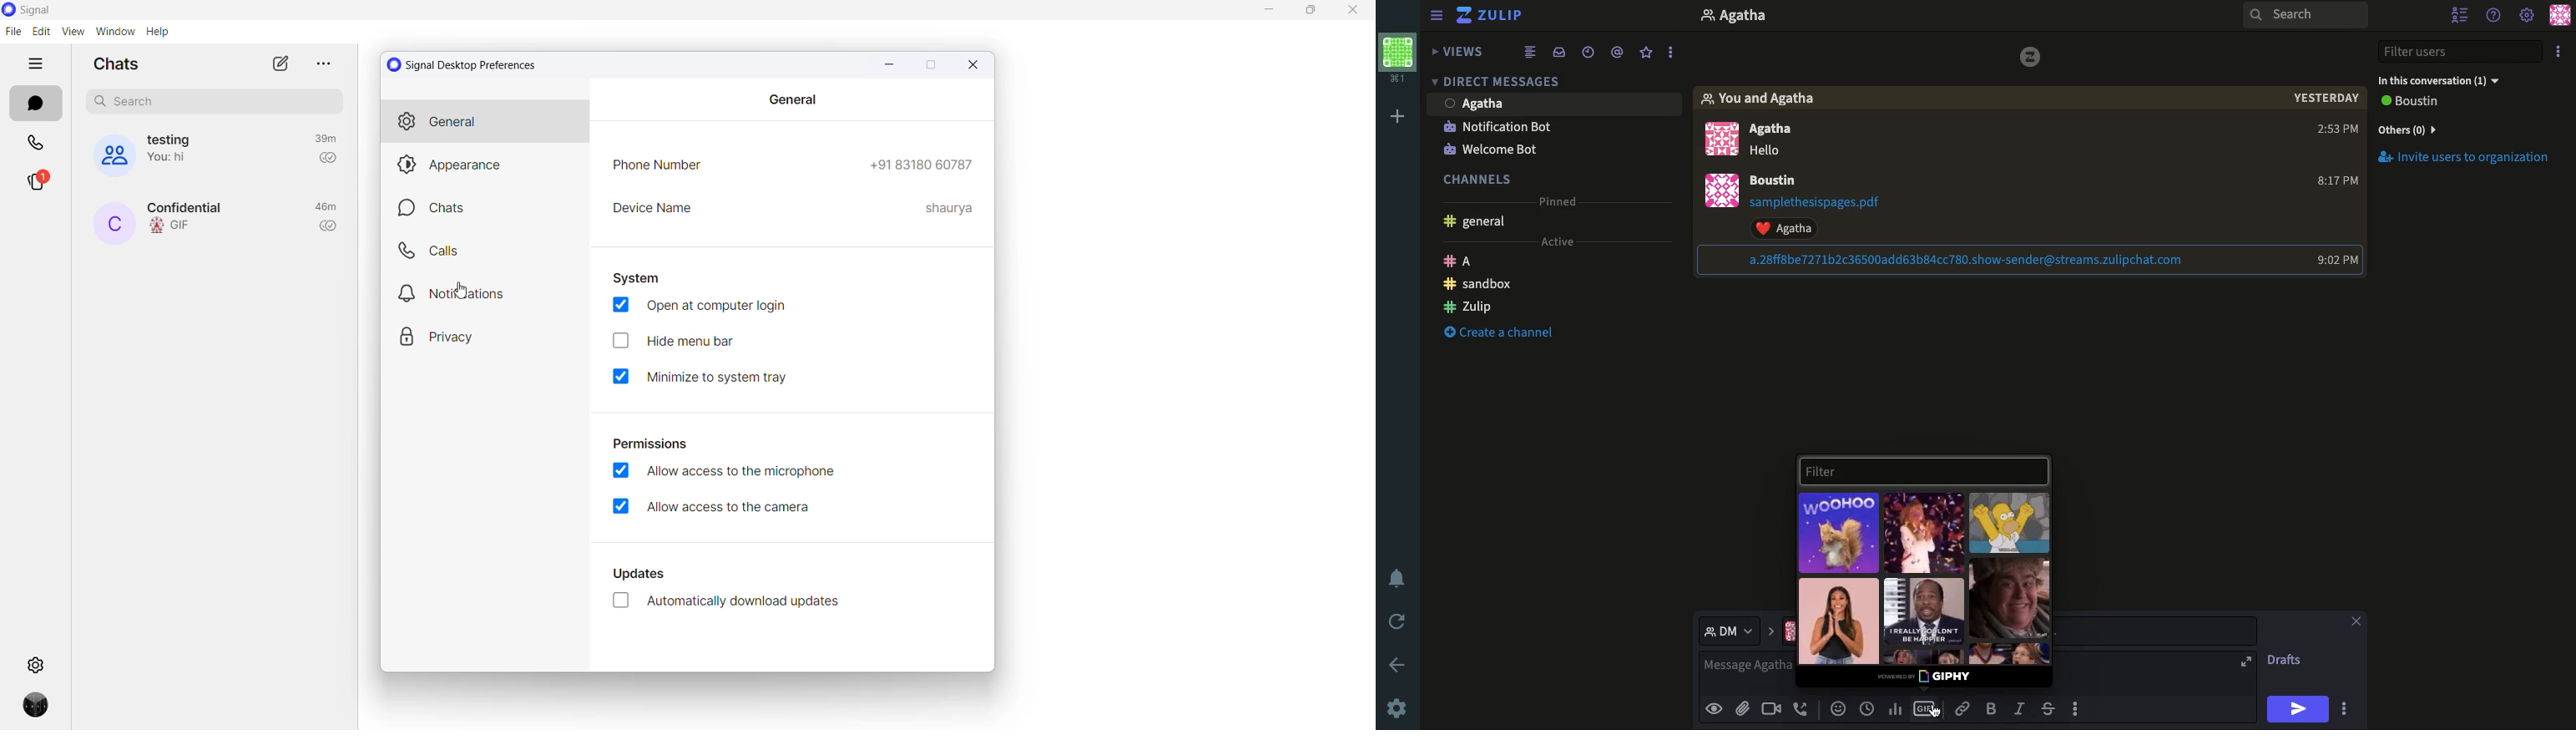 The width and height of the screenshot is (2576, 756). Describe the element at coordinates (471, 65) in the screenshot. I see `signal desktop preference settings` at that location.